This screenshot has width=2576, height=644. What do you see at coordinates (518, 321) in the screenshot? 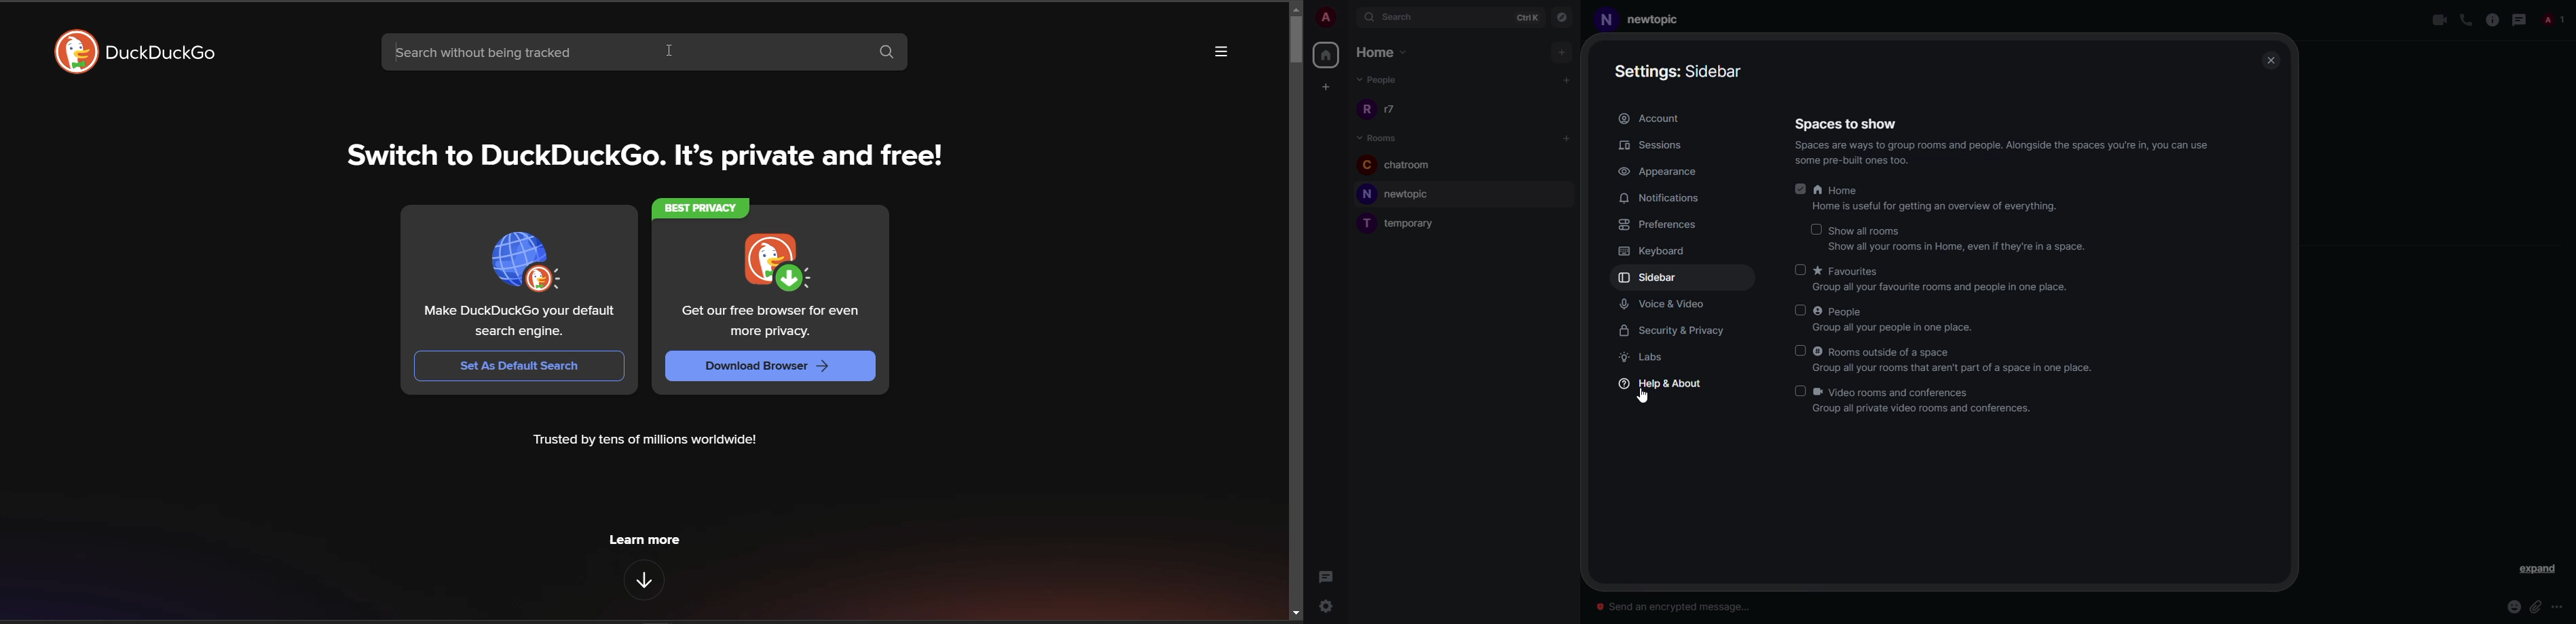
I see `Make DuckDuckGo your default
search engine.` at bounding box center [518, 321].